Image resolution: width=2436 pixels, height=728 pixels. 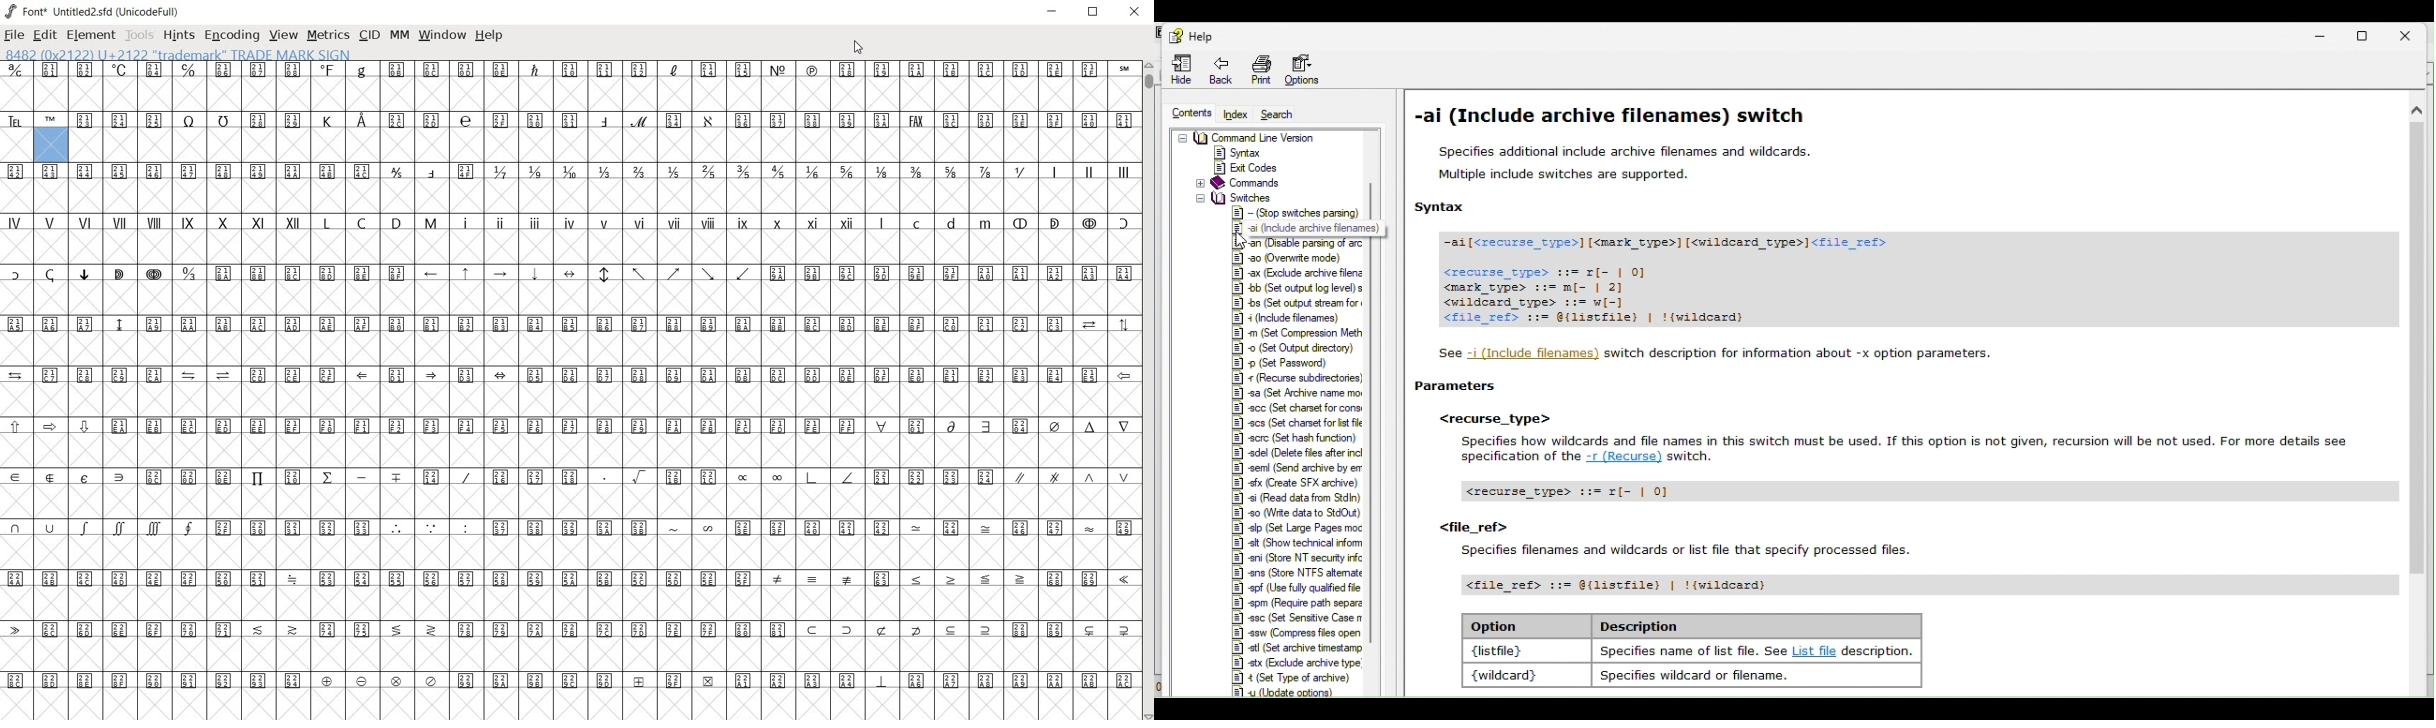 What do you see at coordinates (1285, 257) in the screenshot?
I see `18] a0 Overwrite mode` at bounding box center [1285, 257].